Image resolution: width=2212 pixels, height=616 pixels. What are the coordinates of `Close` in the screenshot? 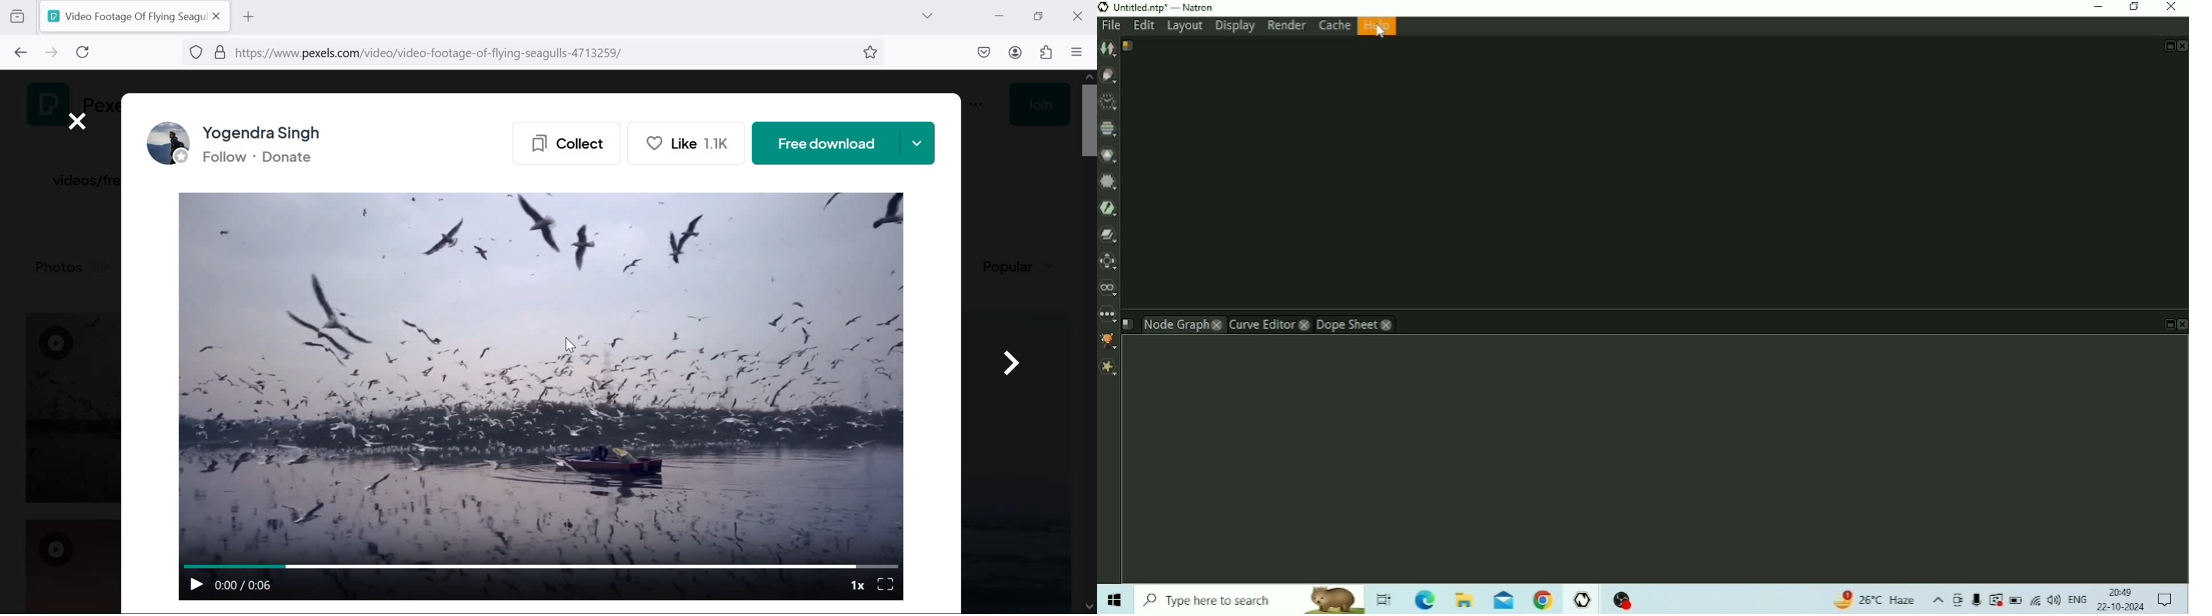 It's located at (2171, 7).